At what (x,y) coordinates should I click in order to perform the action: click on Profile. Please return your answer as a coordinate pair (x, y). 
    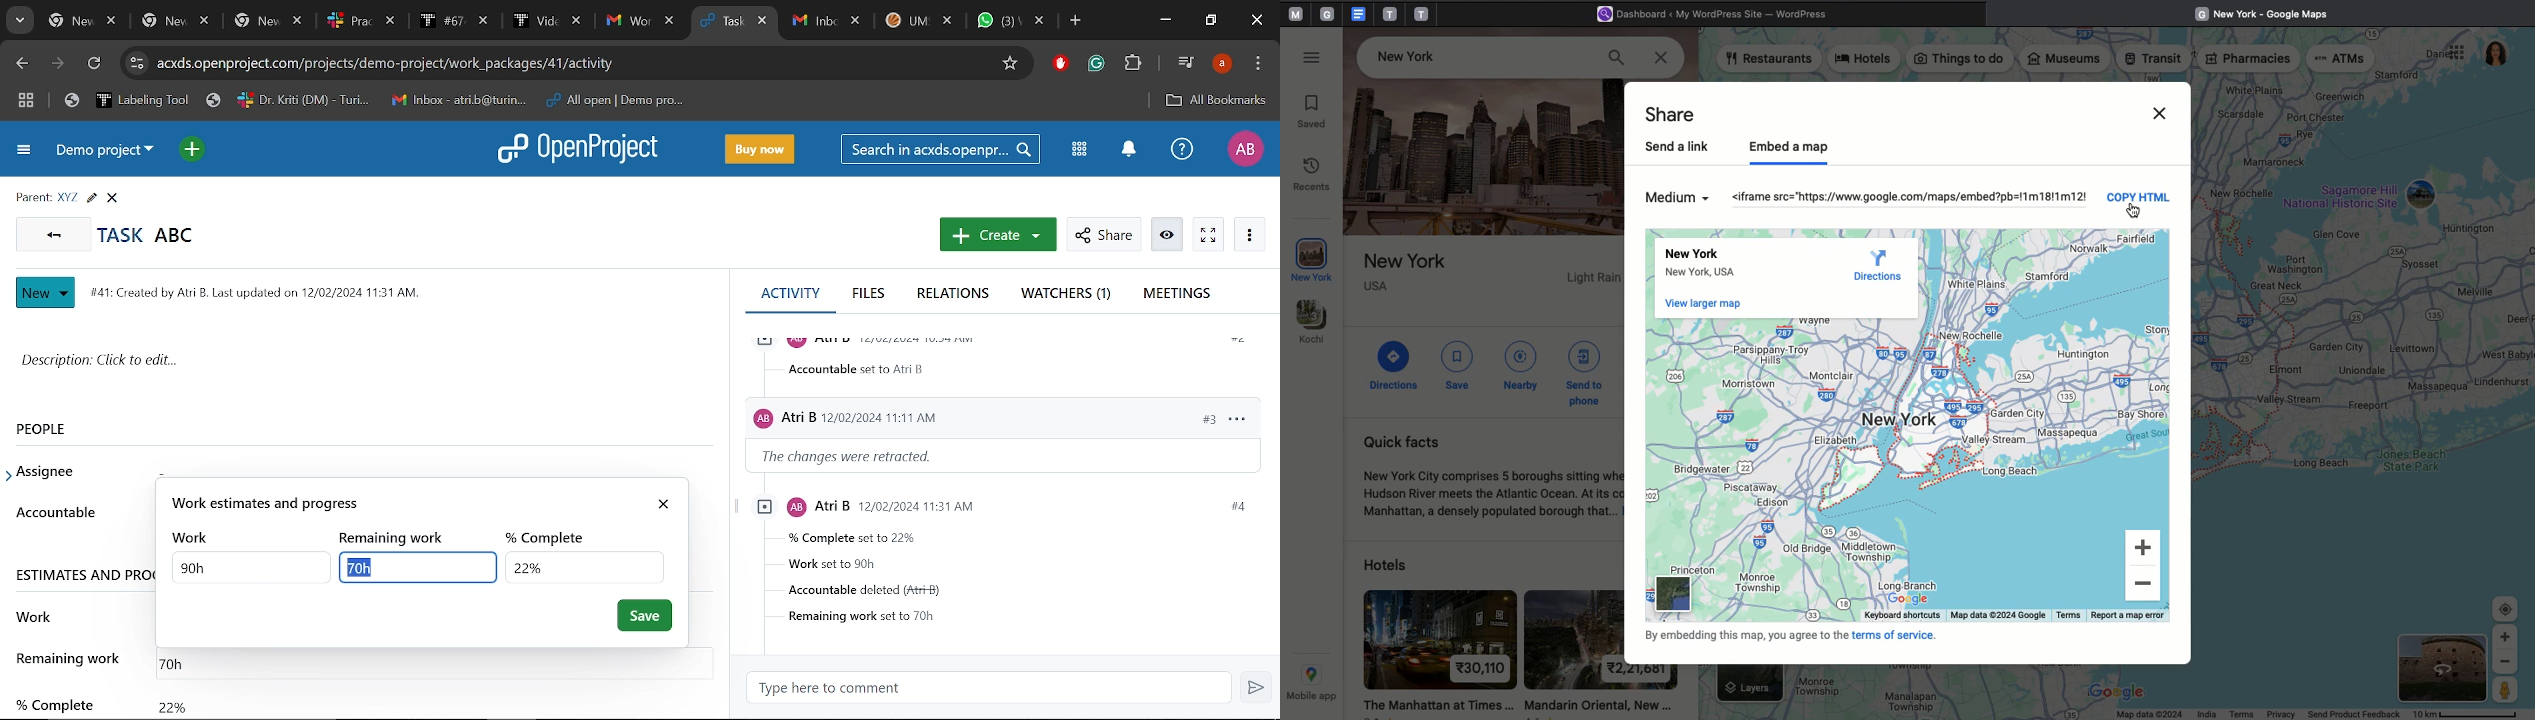
    Looking at the image, I should click on (1244, 149).